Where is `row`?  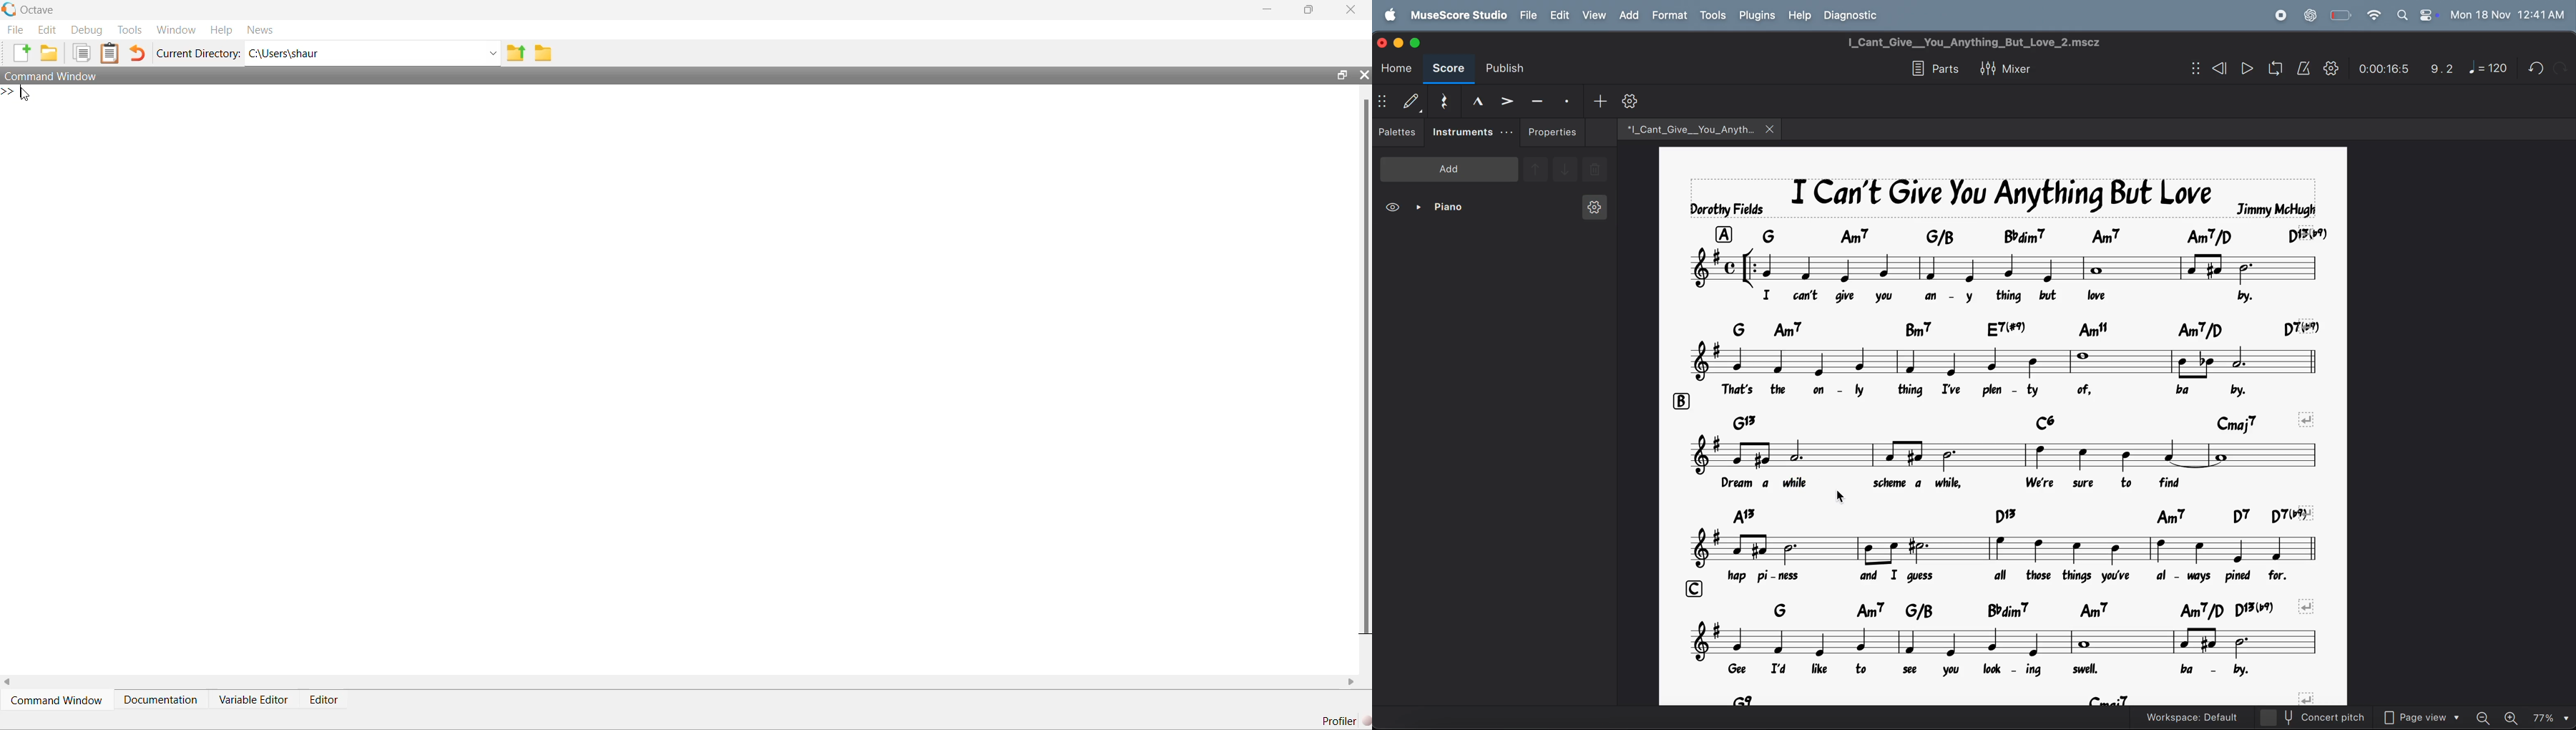
row is located at coordinates (1724, 236).